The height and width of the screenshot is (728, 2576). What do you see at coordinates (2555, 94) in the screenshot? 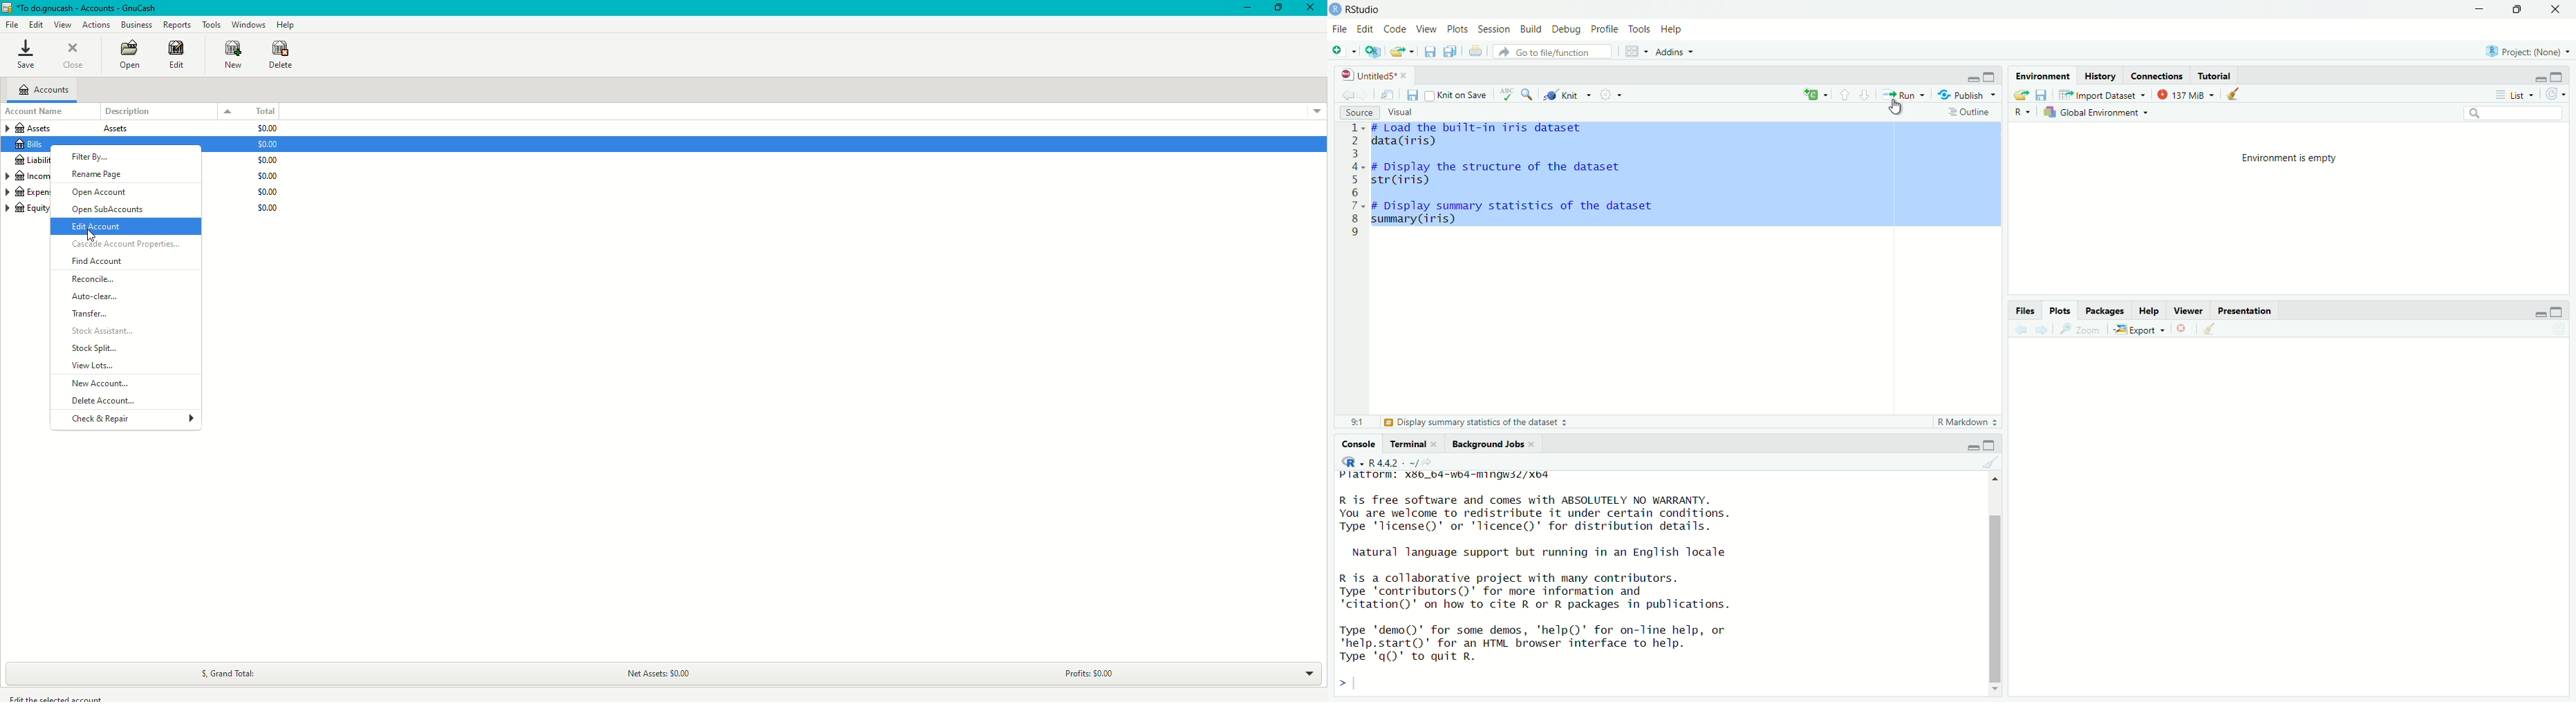
I see `Refresh` at bounding box center [2555, 94].